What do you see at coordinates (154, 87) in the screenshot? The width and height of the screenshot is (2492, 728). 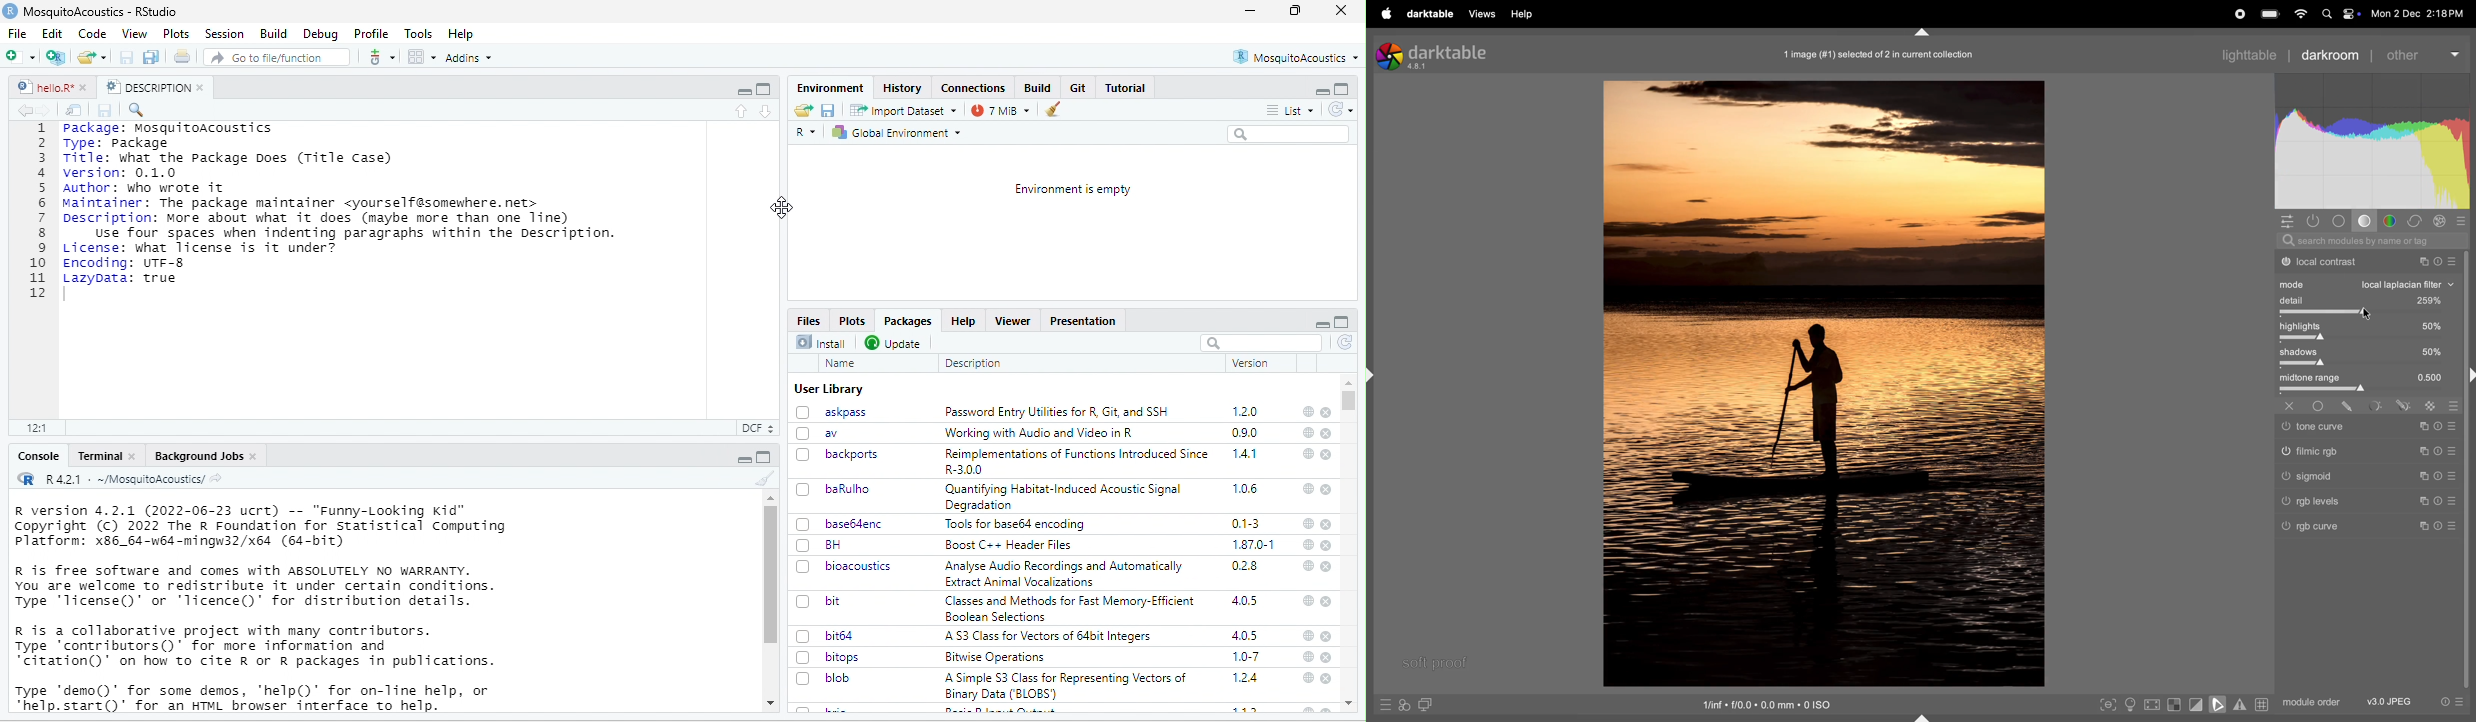 I see `DESCRIPTION` at bounding box center [154, 87].